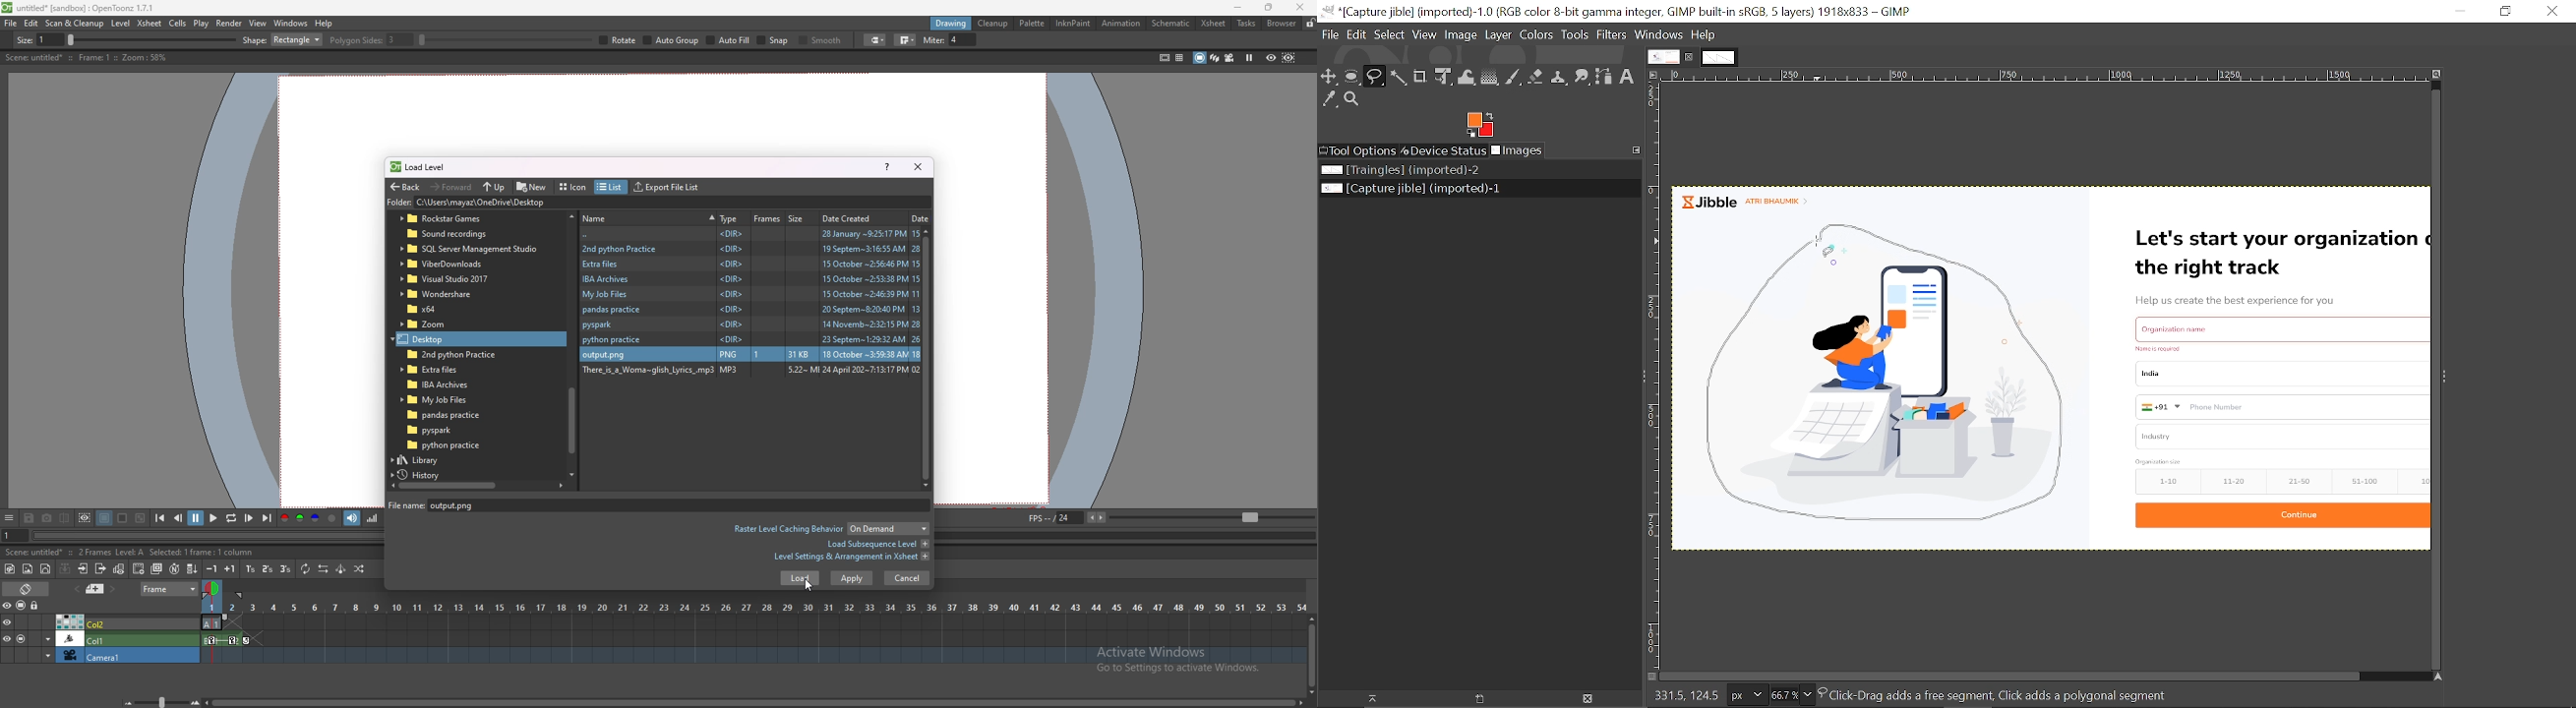 This screenshot has width=2576, height=728. Describe the element at coordinates (2459, 11) in the screenshot. I see `Minimize` at that location.